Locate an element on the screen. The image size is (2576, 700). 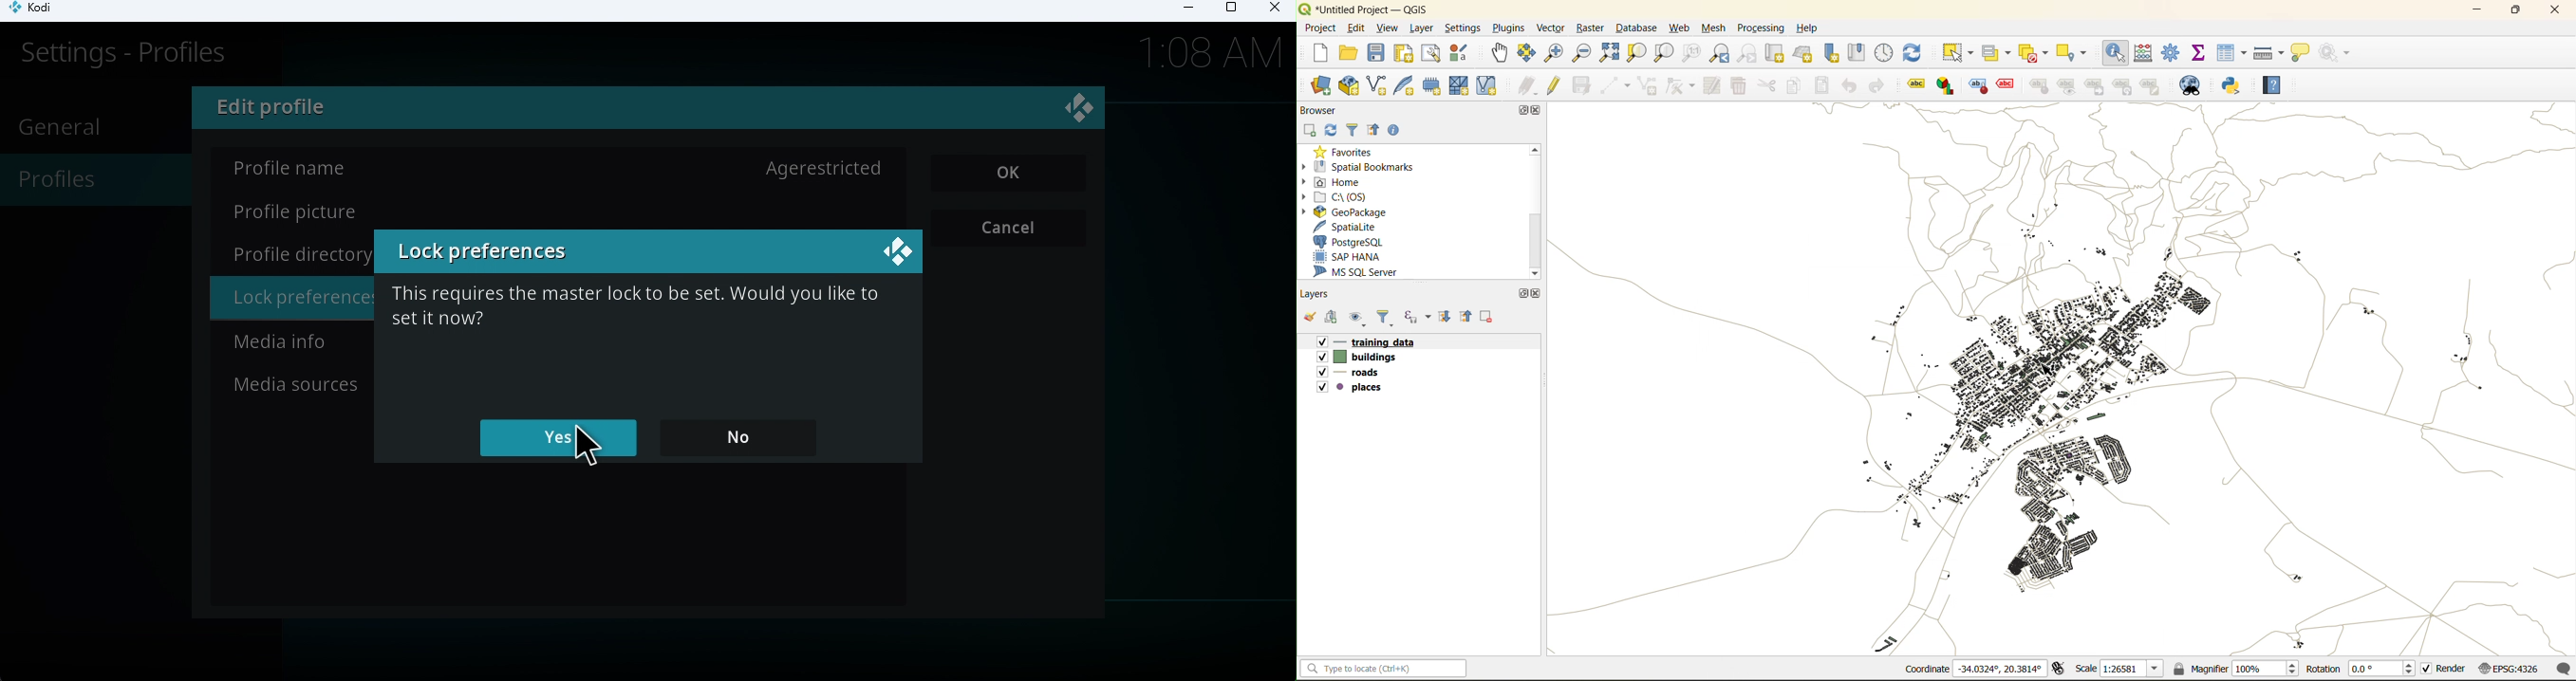
pan selection is located at coordinates (1527, 53).